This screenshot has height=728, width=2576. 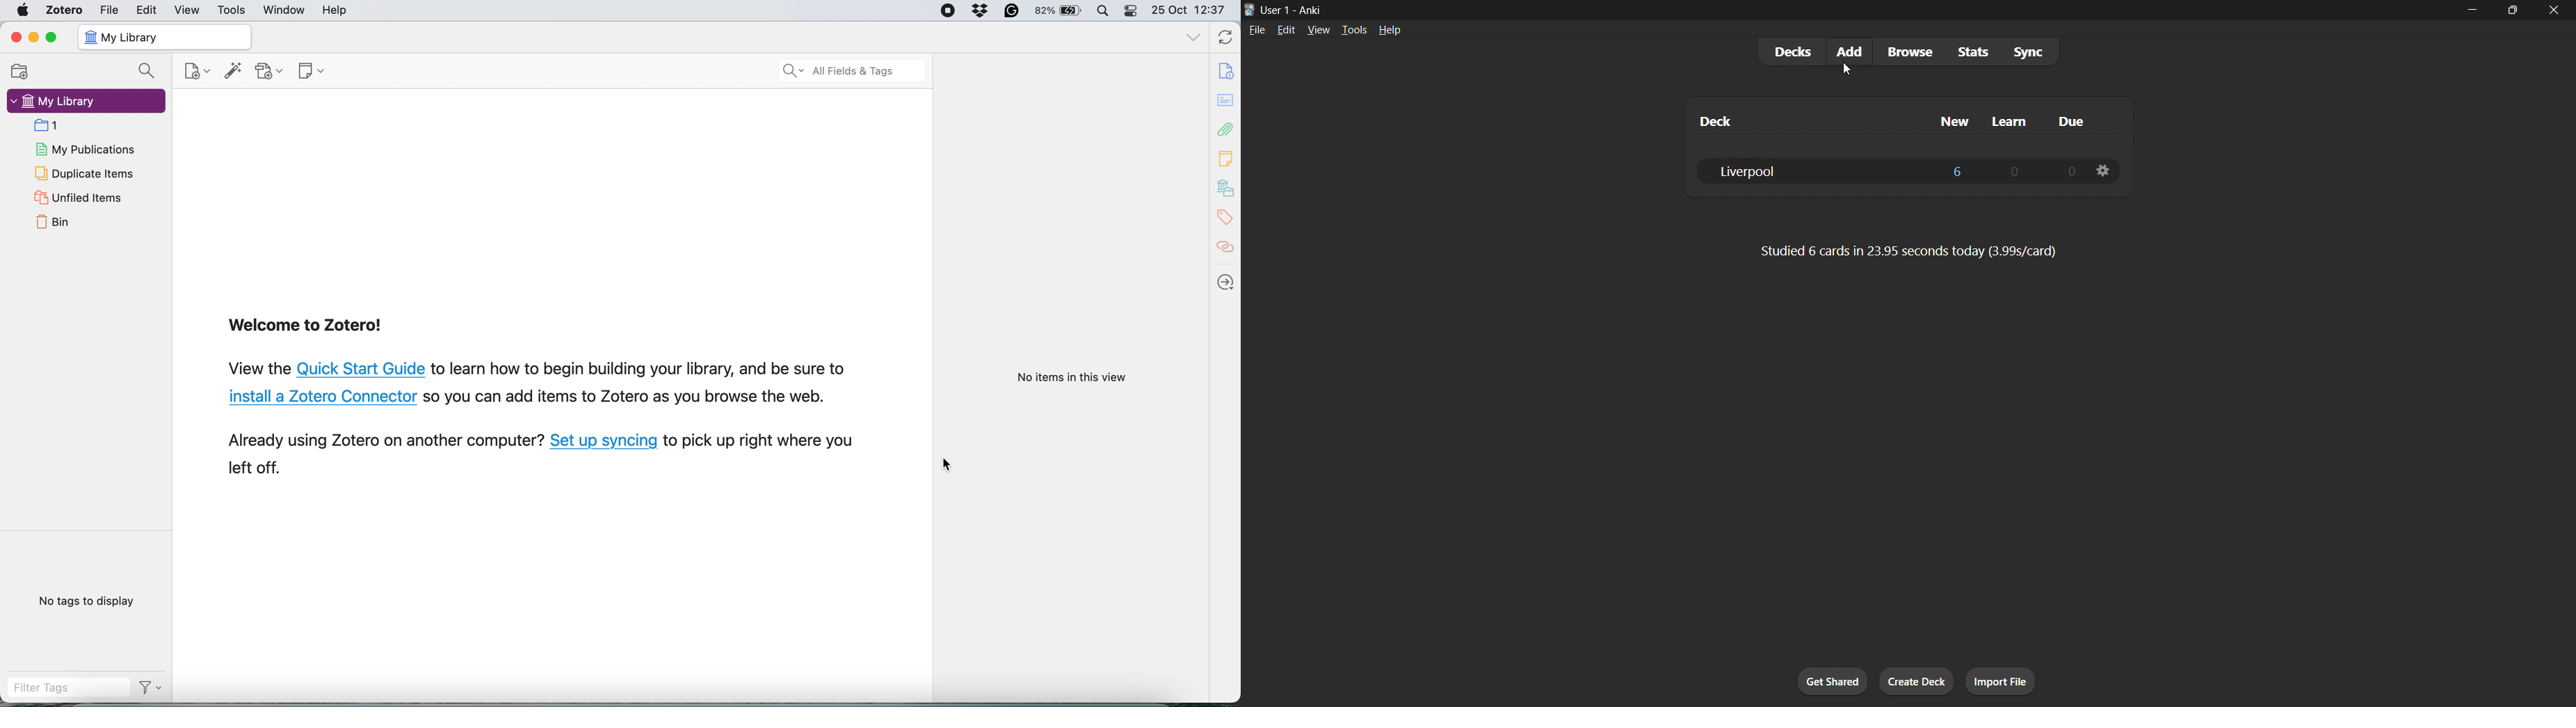 What do you see at coordinates (83, 150) in the screenshot?
I see `my publications` at bounding box center [83, 150].